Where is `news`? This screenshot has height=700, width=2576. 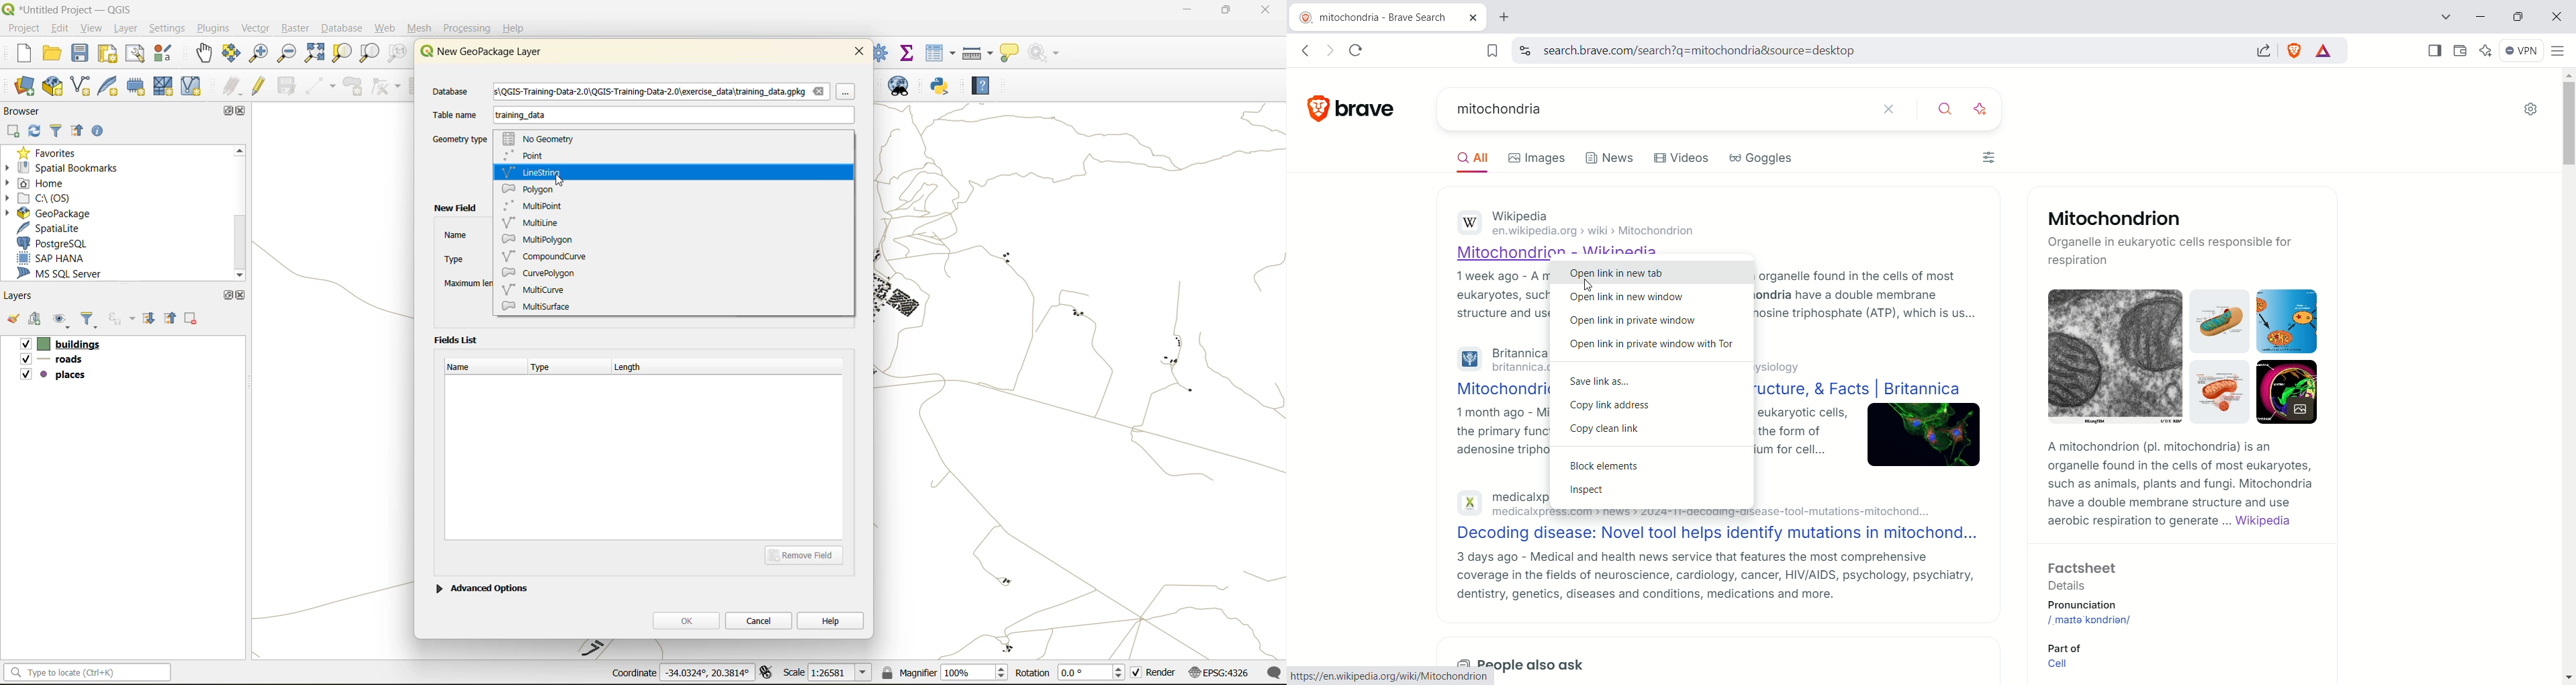 news is located at coordinates (1610, 161).